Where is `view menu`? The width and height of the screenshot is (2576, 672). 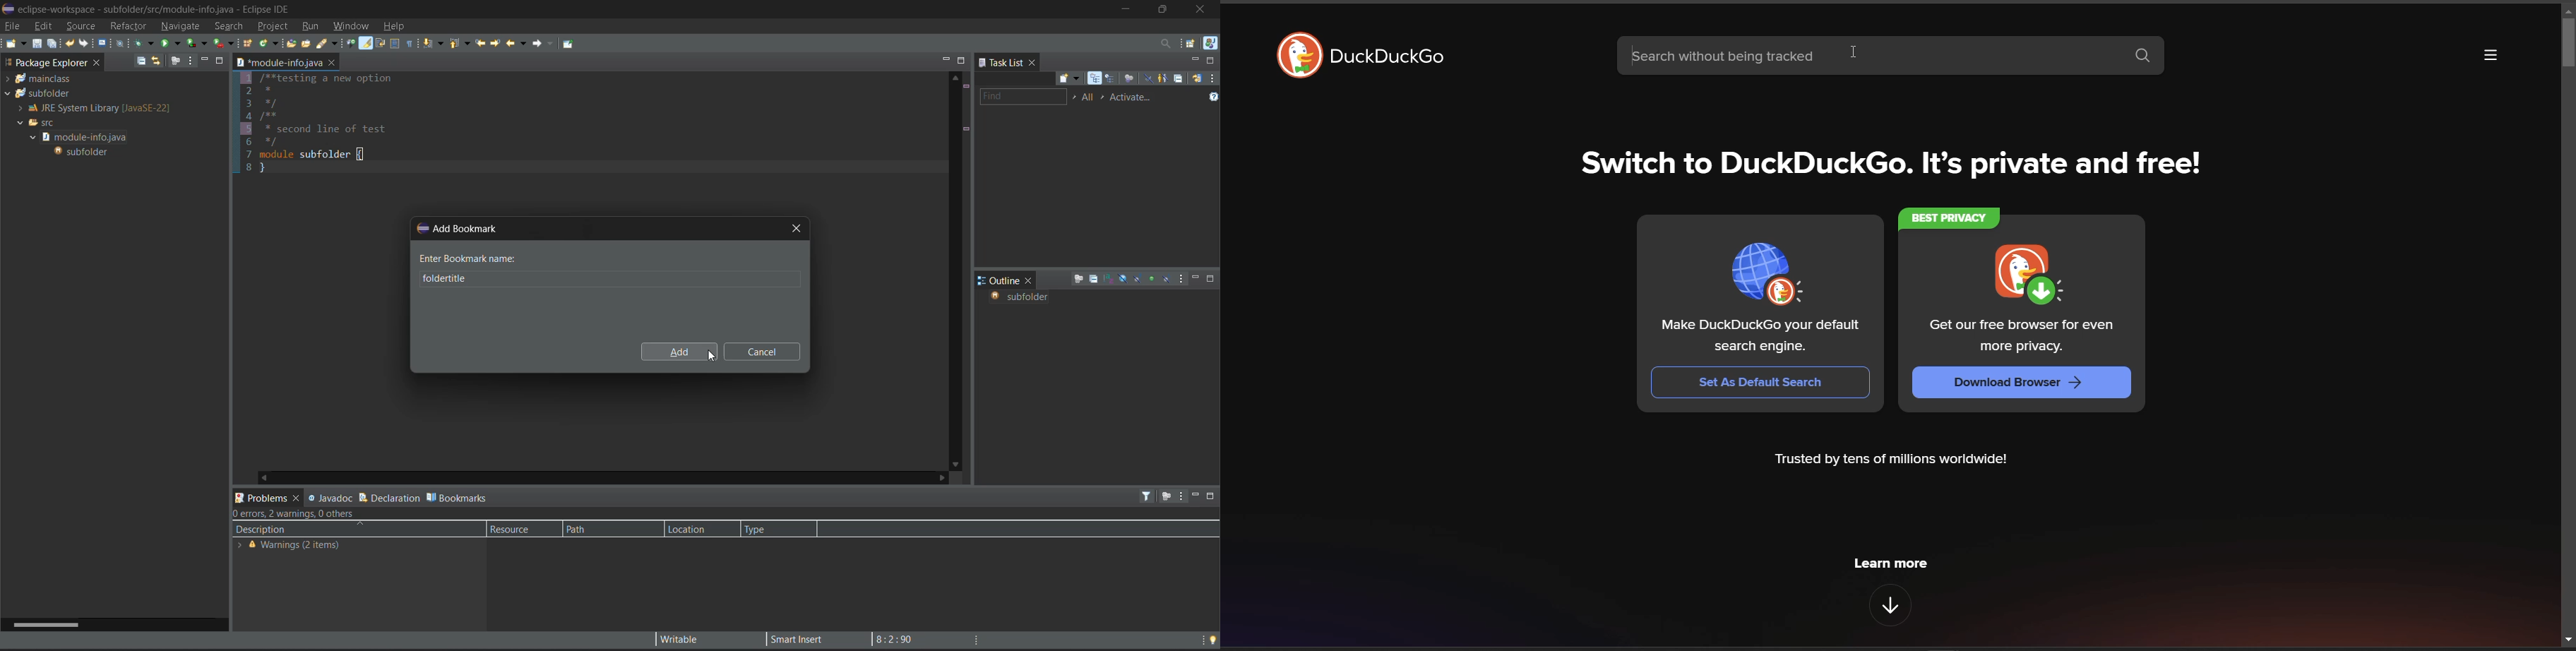 view menu is located at coordinates (1213, 78).